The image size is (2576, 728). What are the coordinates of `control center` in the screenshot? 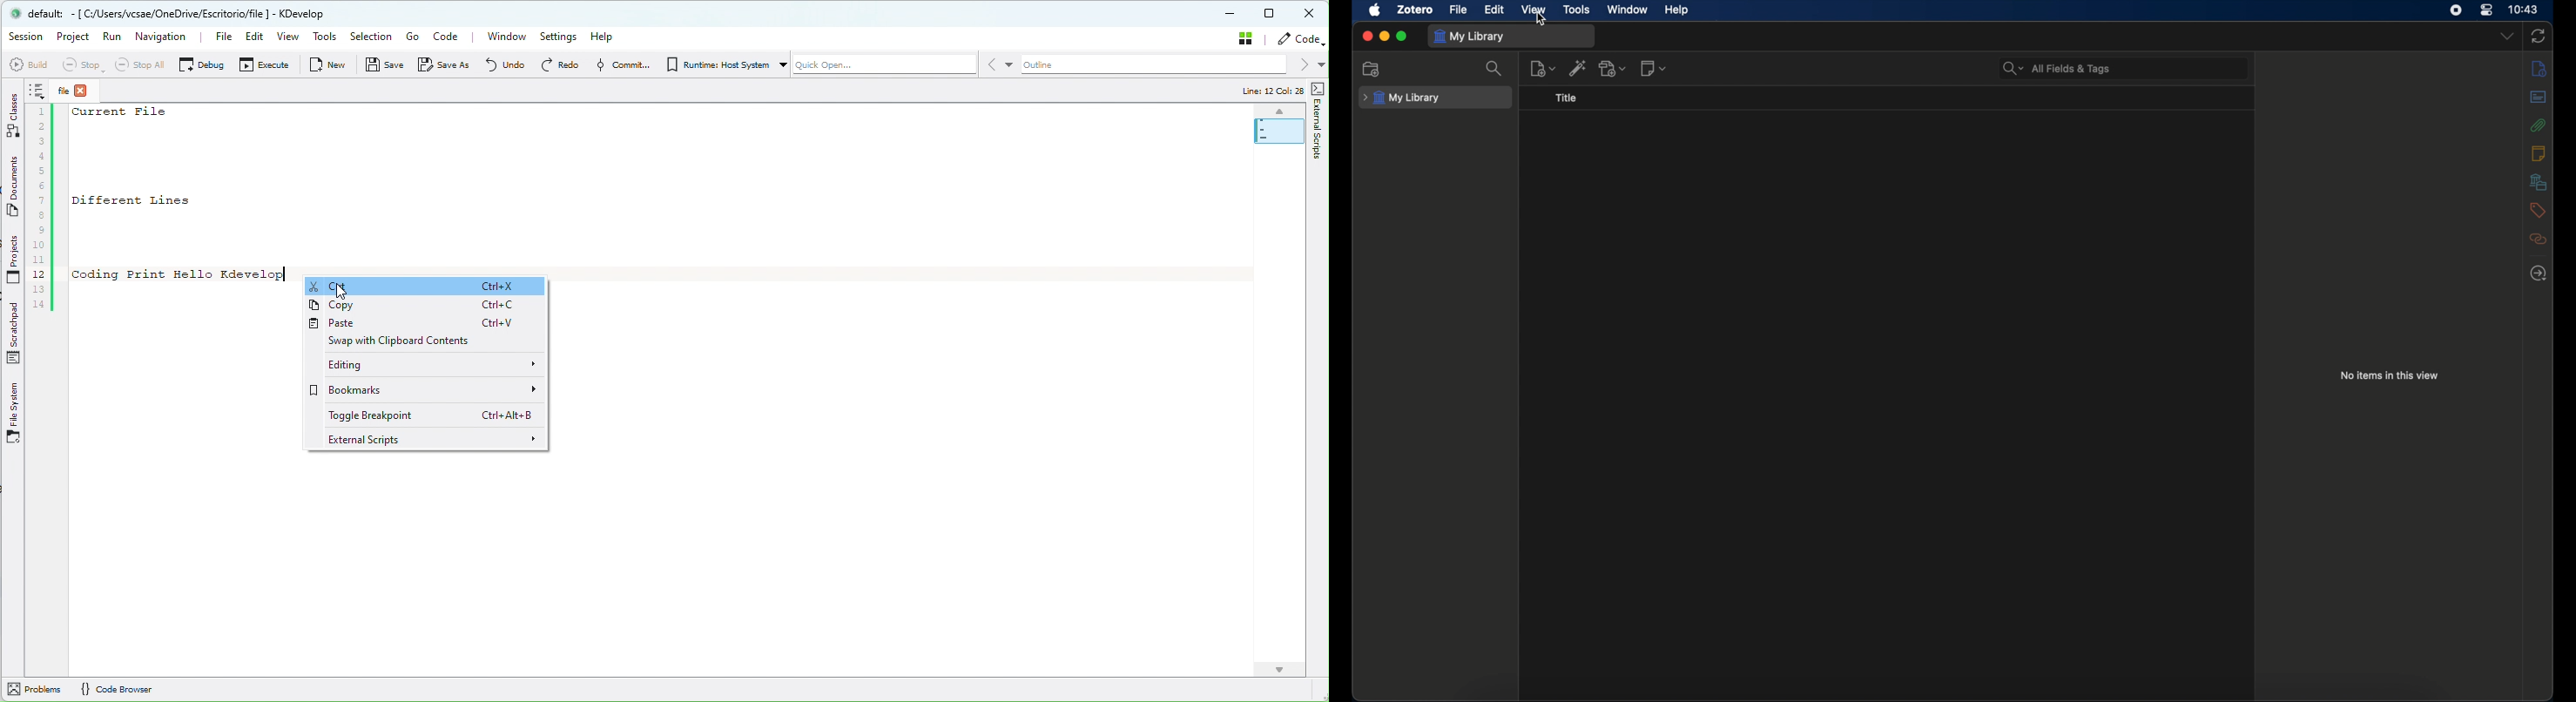 It's located at (2486, 10).